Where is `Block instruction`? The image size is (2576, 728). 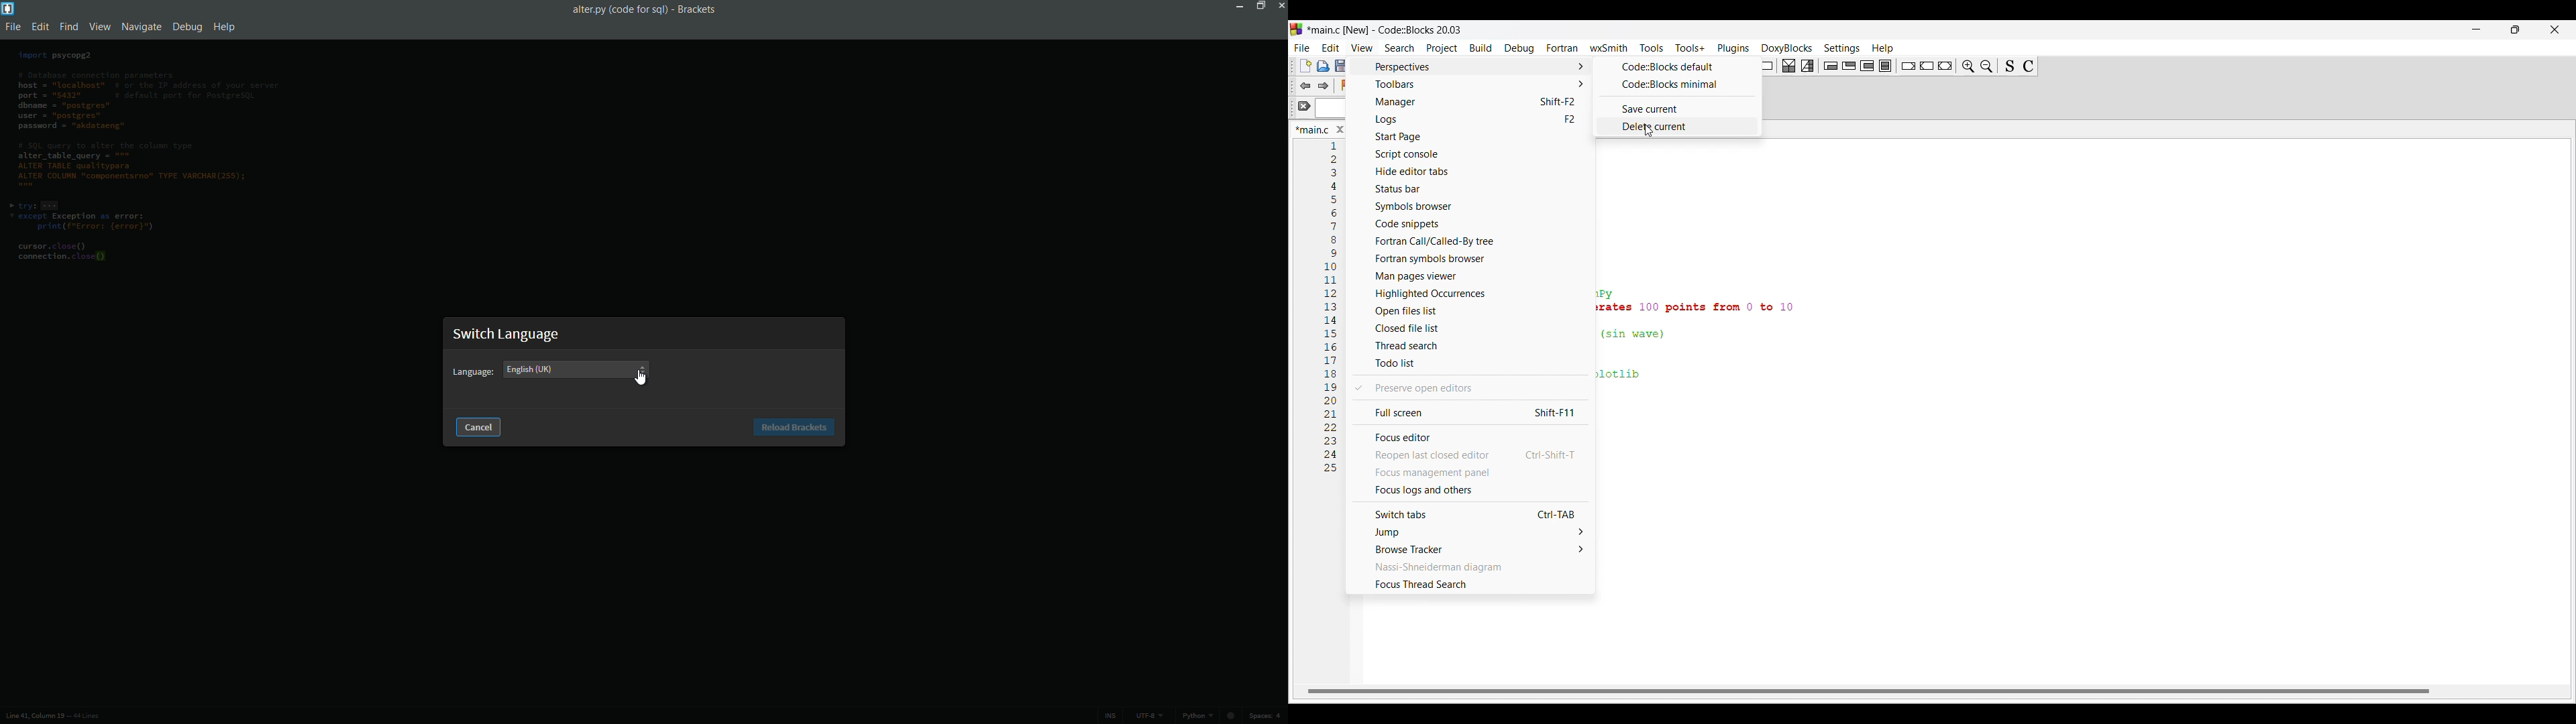 Block instruction is located at coordinates (1885, 65).